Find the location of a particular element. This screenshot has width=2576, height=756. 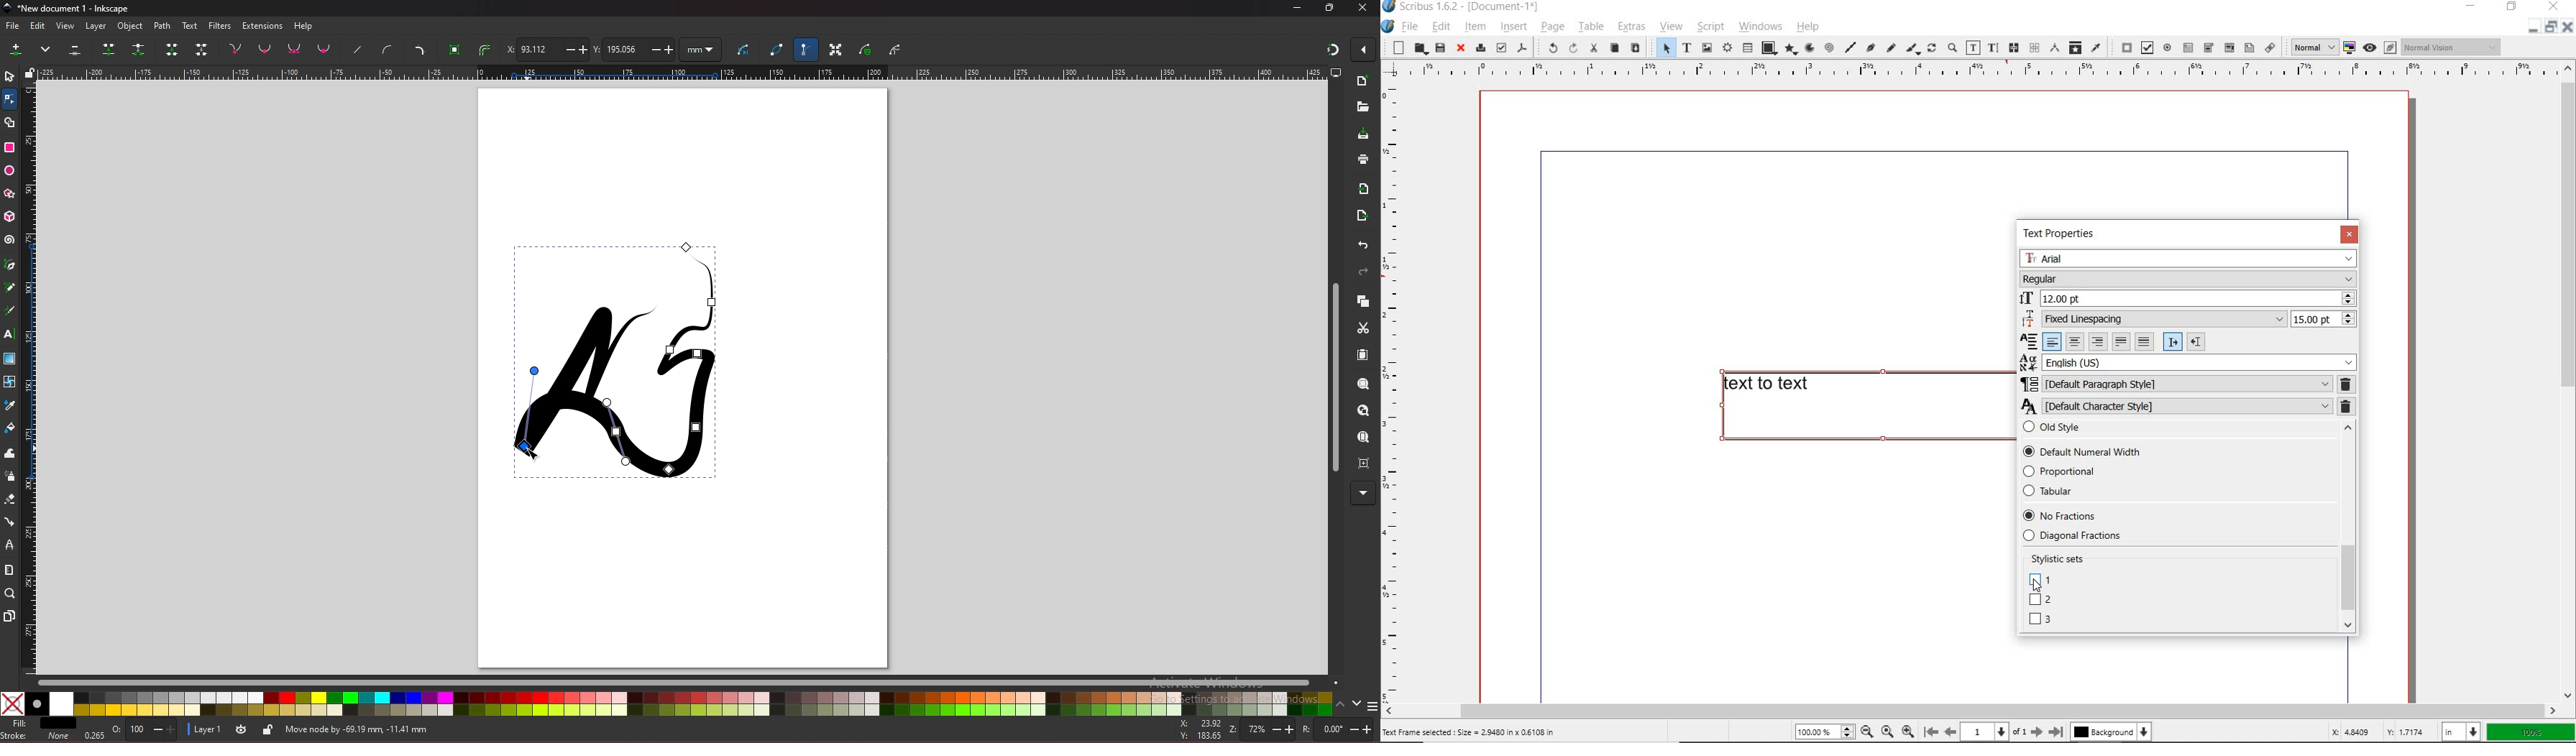

redo is located at coordinates (1572, 48).